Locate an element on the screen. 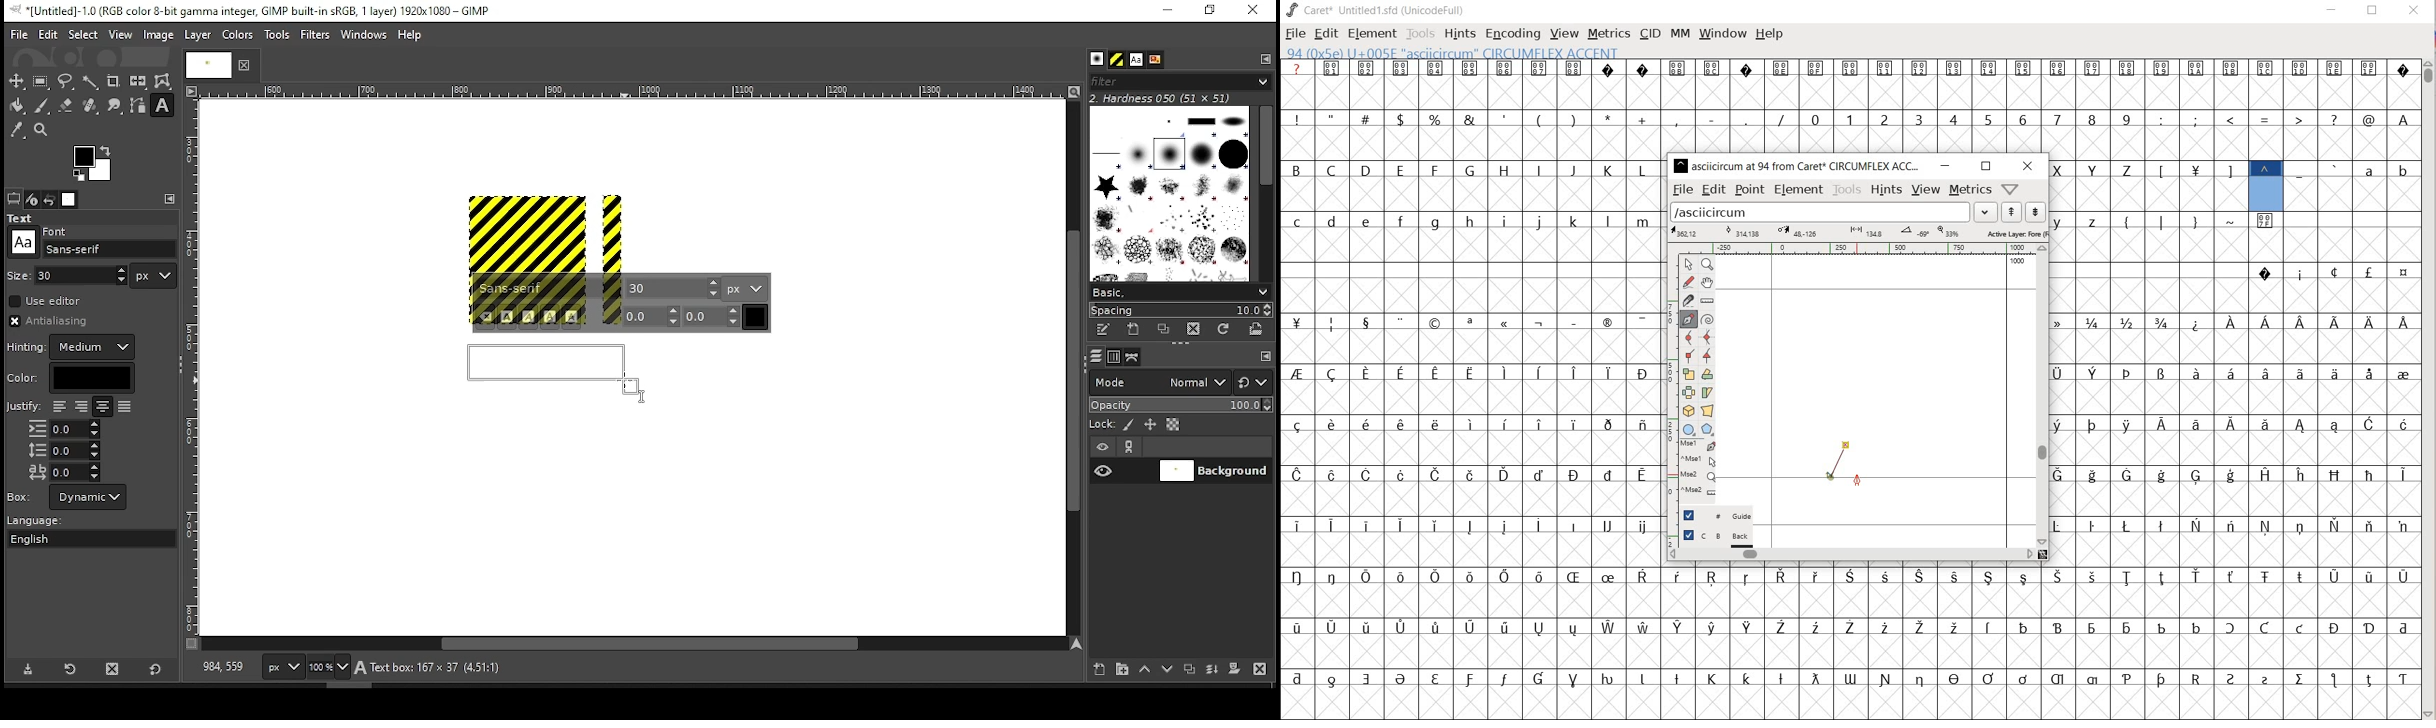 The height and width of the screenshot is (728, 2436). load word list is located at coordinates (1833, 213).